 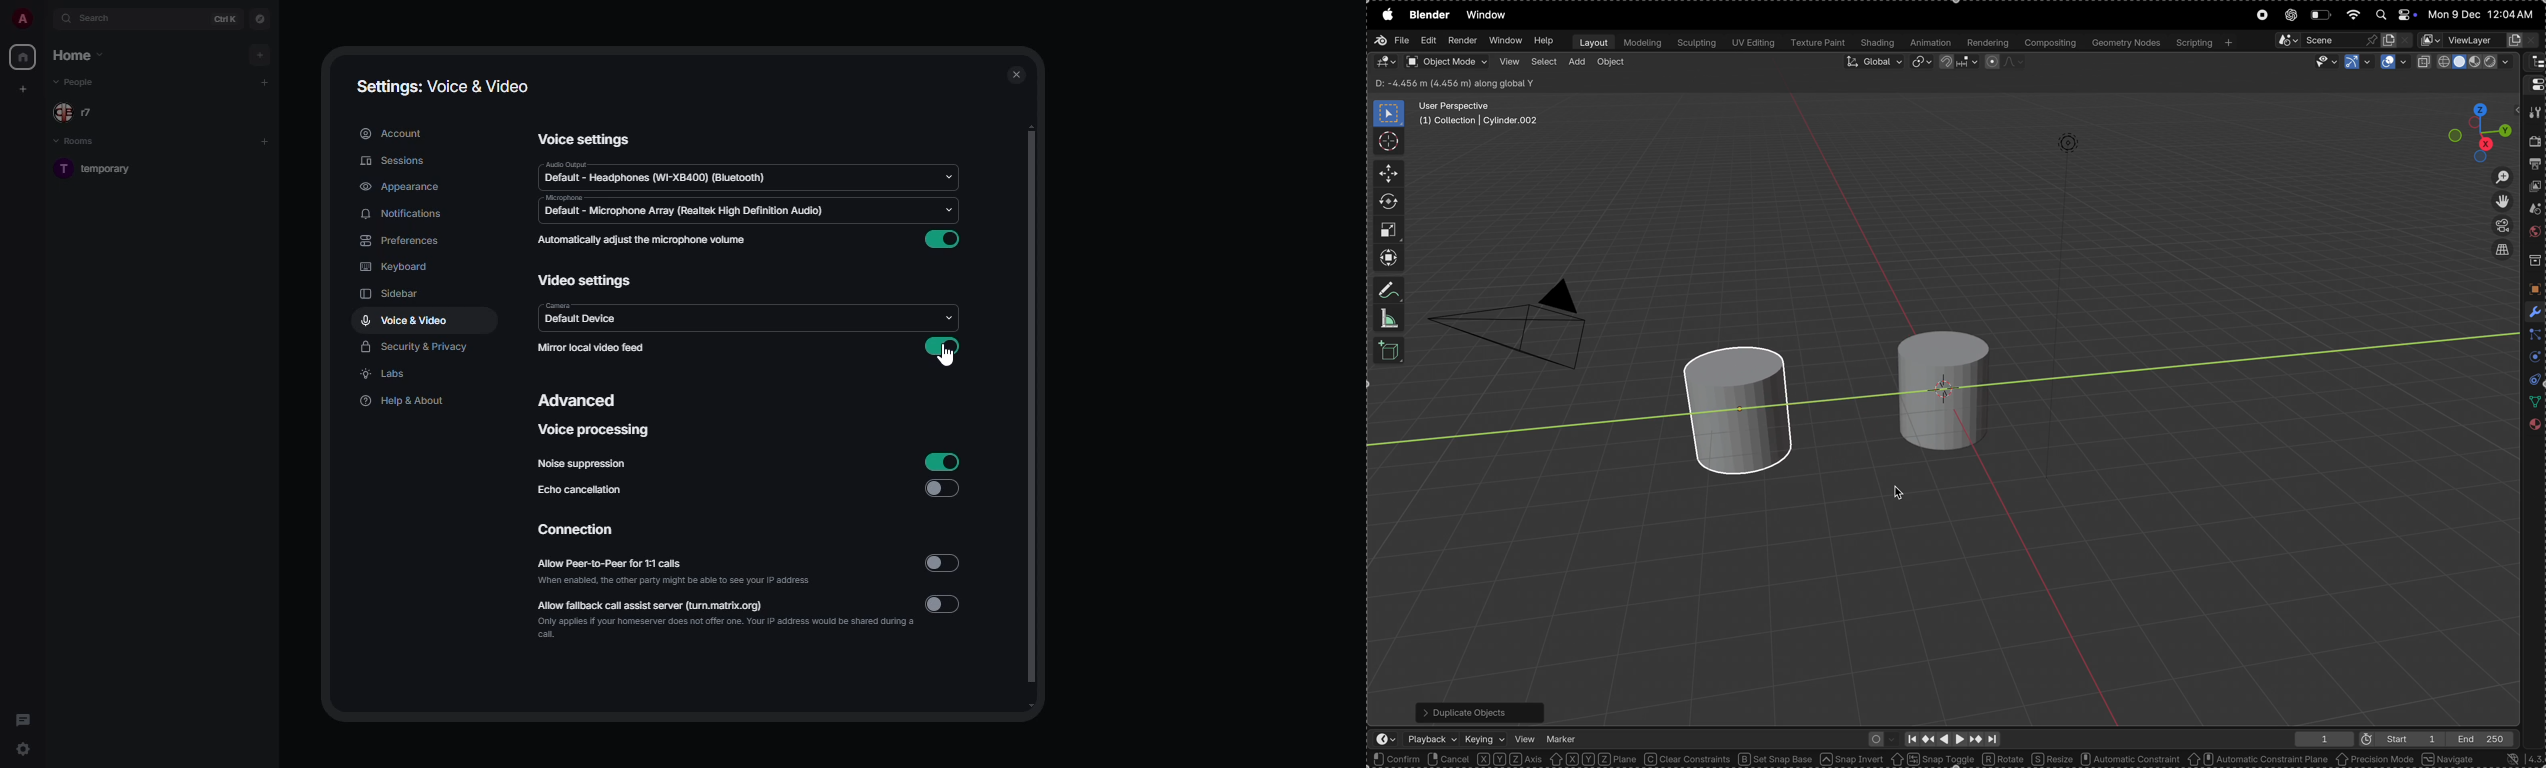 What do you see at coordinates (579, 489) in the screenshot?
I see `echo cancellation` at bounding box center [579, 489].